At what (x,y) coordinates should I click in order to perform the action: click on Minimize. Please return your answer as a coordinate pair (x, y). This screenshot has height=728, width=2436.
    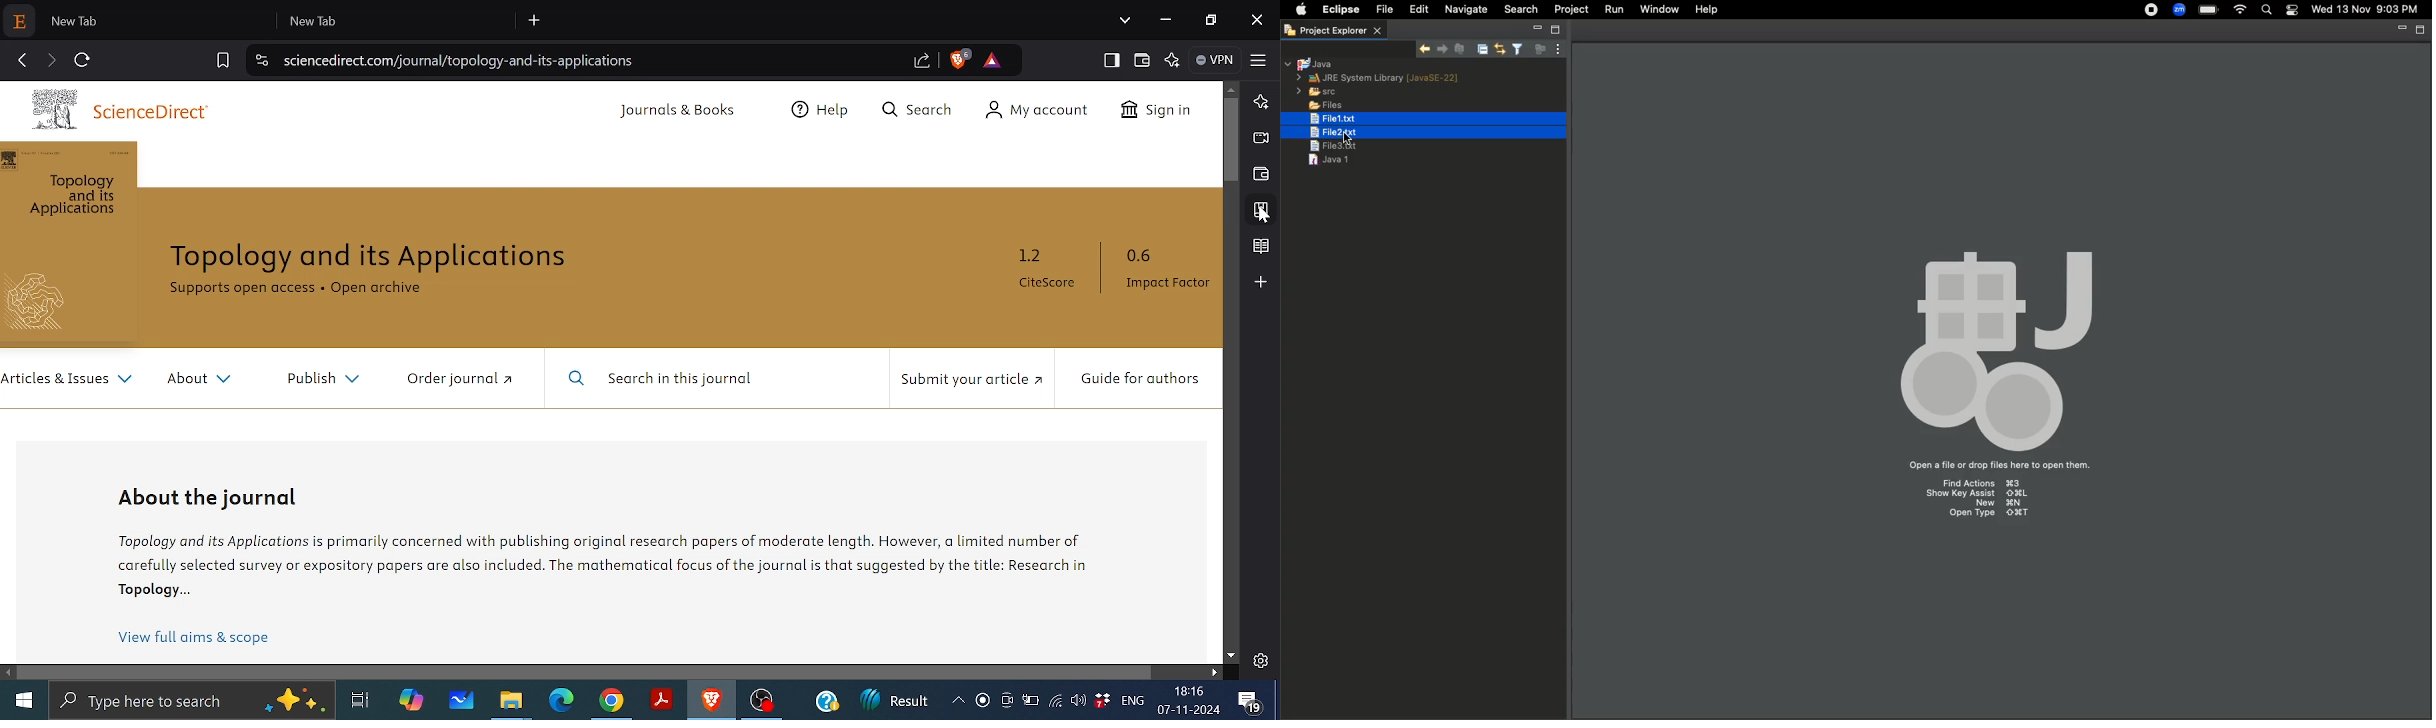
    Looking at the image, I should click on (2398, 30).